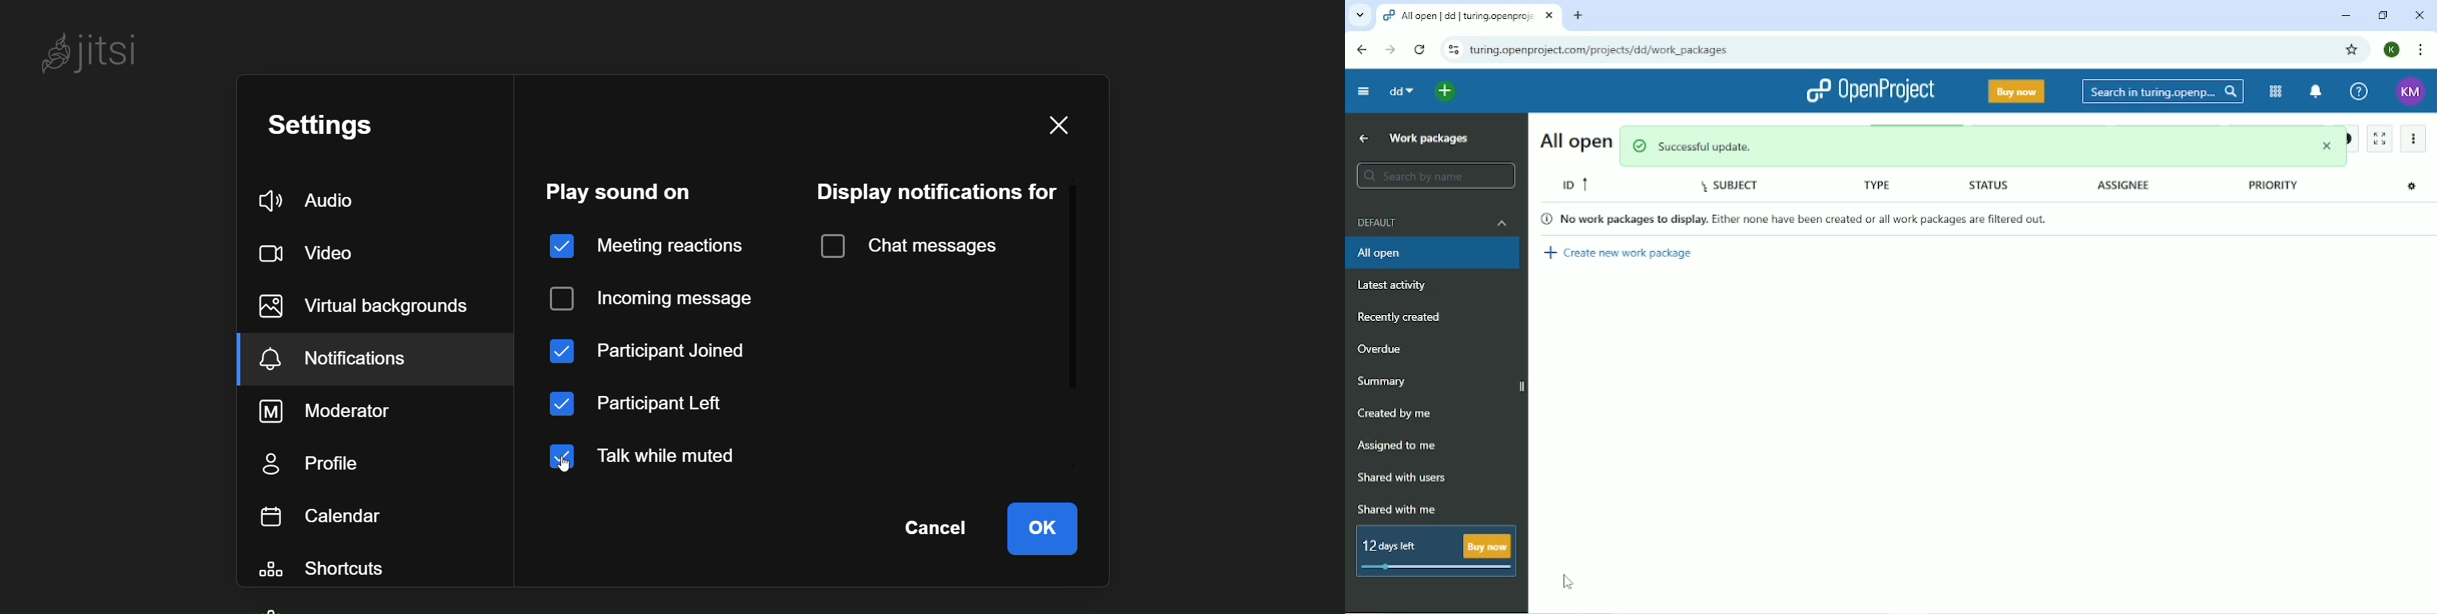  What do you see at coordinates (2273, 92) in the screenshot?
I see `Modules` at bounding box center [2273, 92].